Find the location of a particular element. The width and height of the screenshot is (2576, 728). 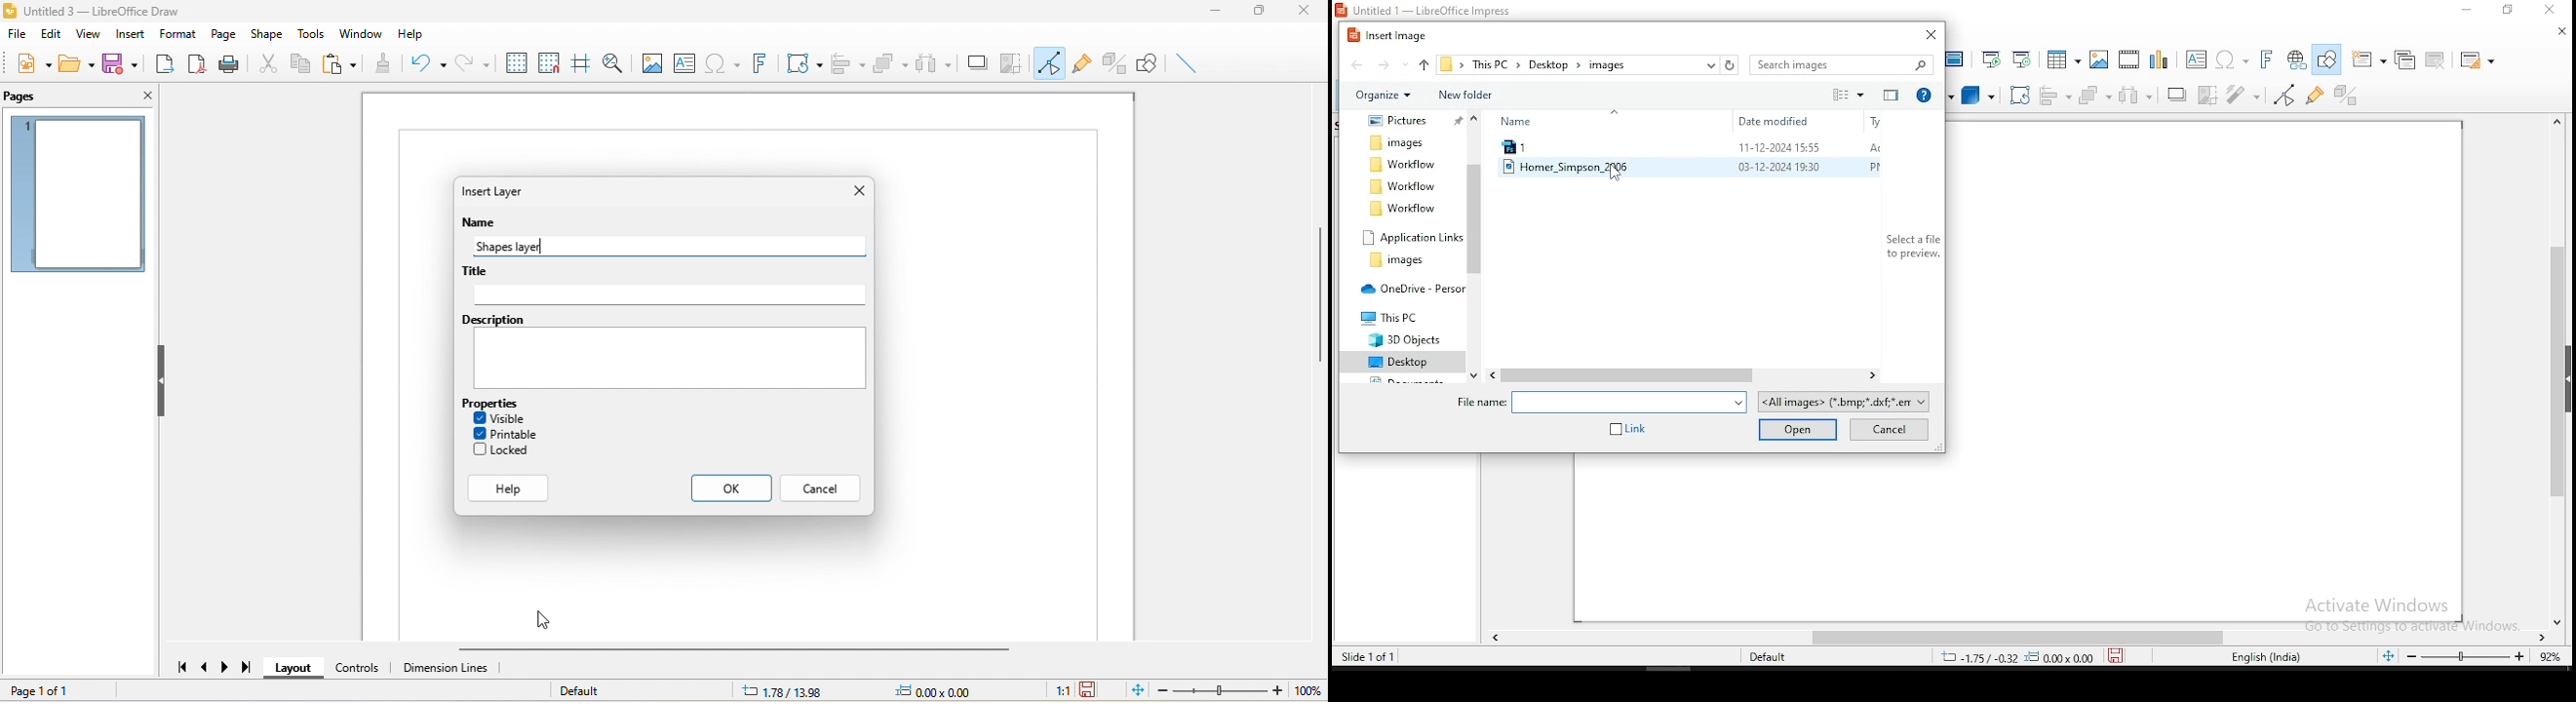

image is located at coordinates (651, 65).